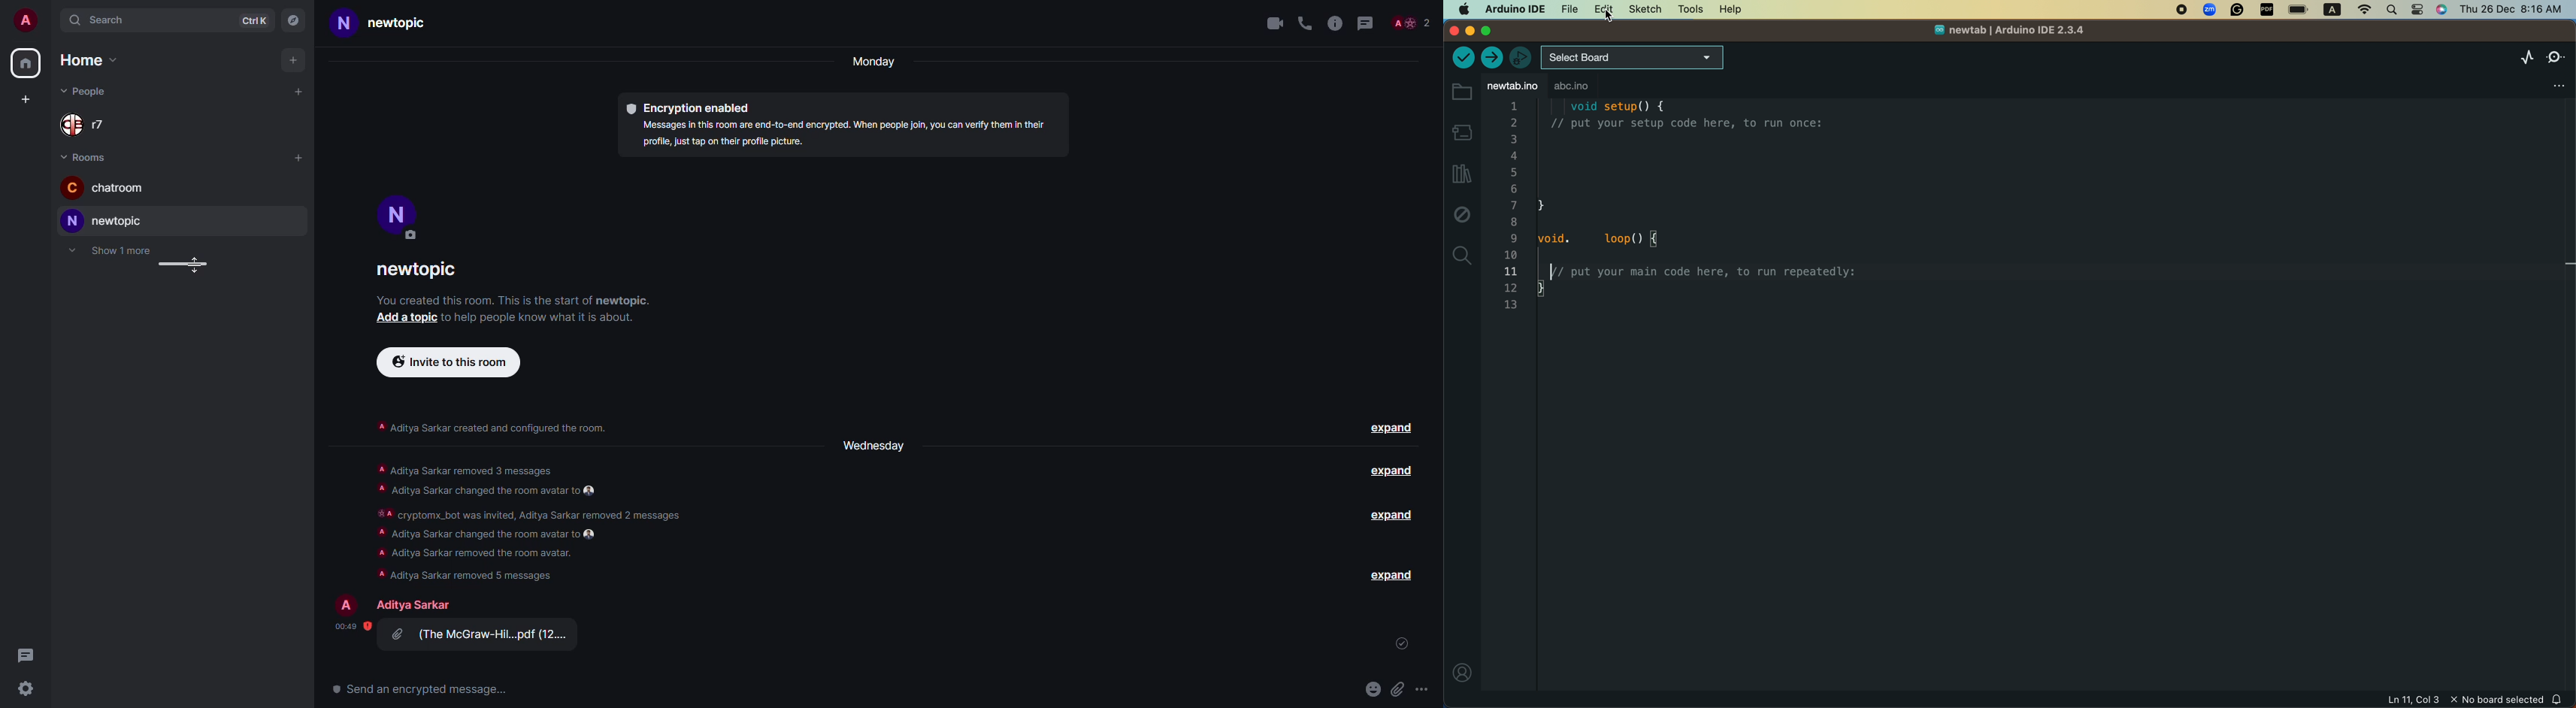 The width and height of the screenshot is (2576, 728). What do you see at coordinates (87, 61) in the screenshot?
I see `home` at bounding box center [87, 61].